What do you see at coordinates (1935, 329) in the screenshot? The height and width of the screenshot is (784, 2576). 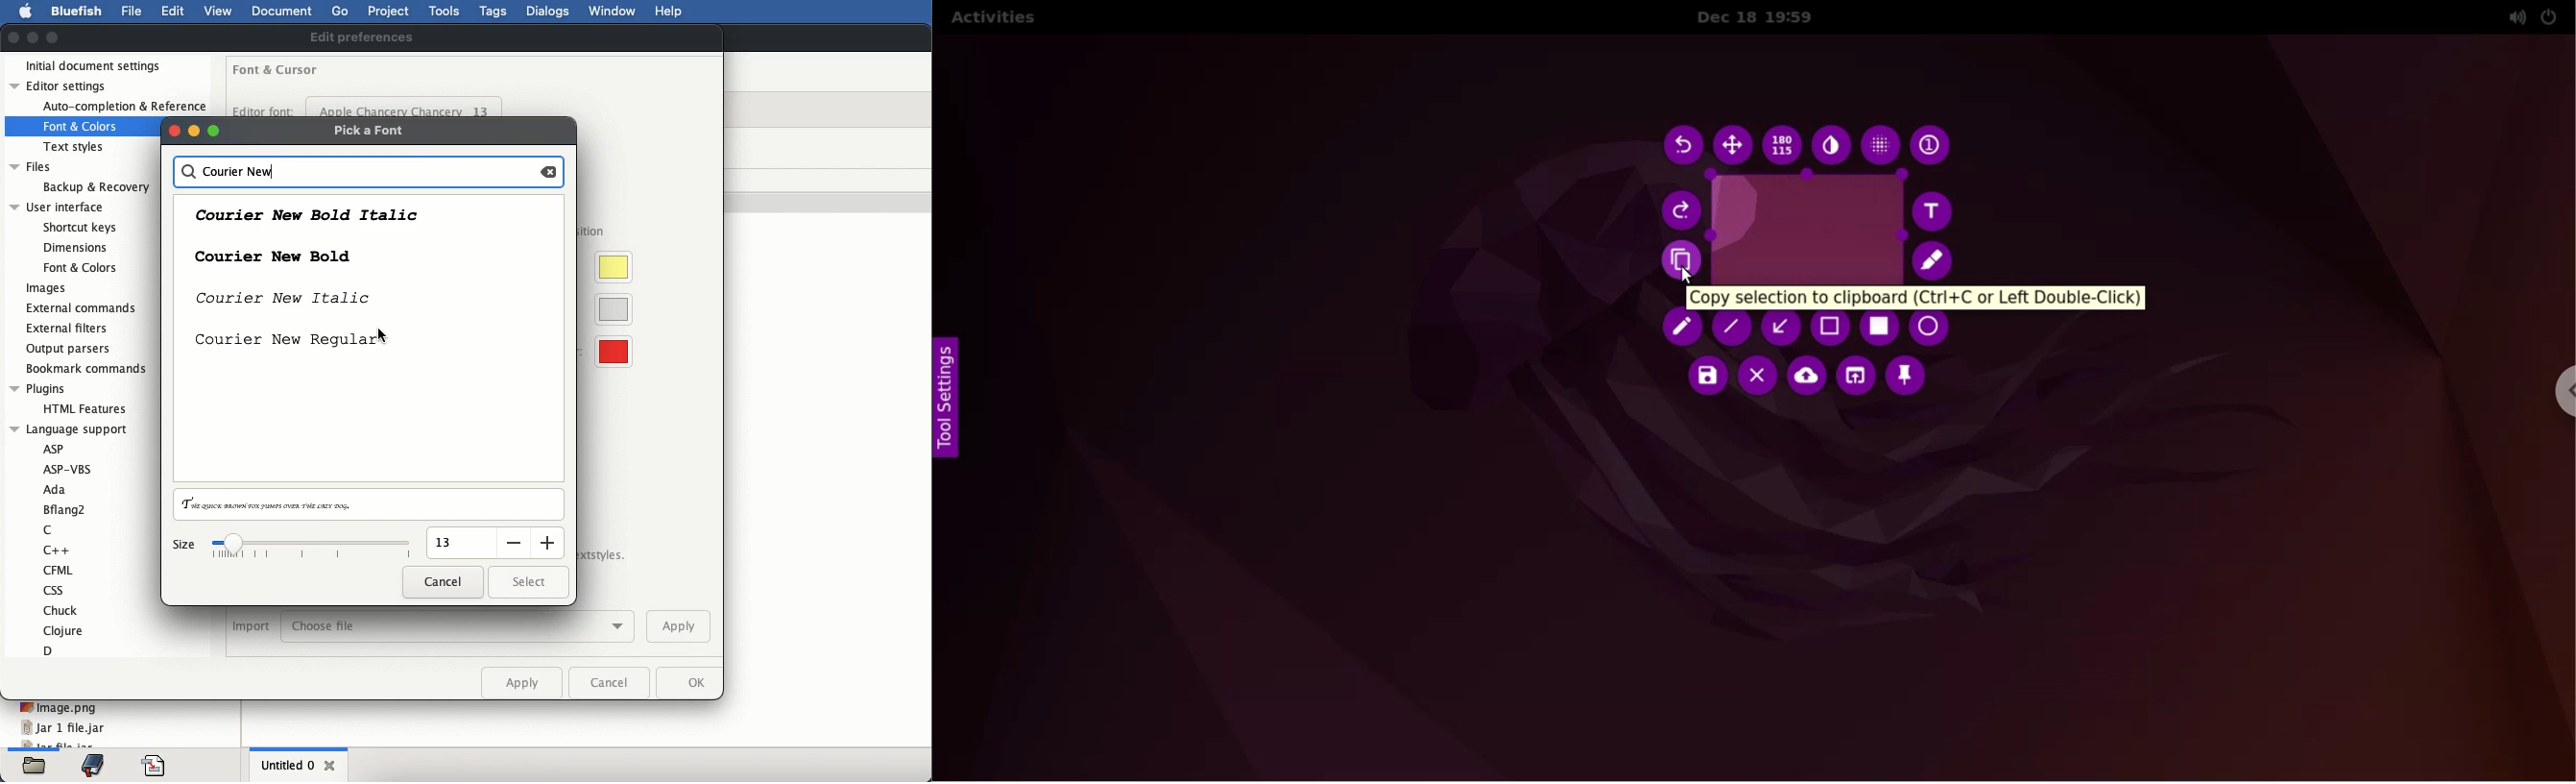 I see `ellipse as a paint tool` at bounding box center [1935, 329].